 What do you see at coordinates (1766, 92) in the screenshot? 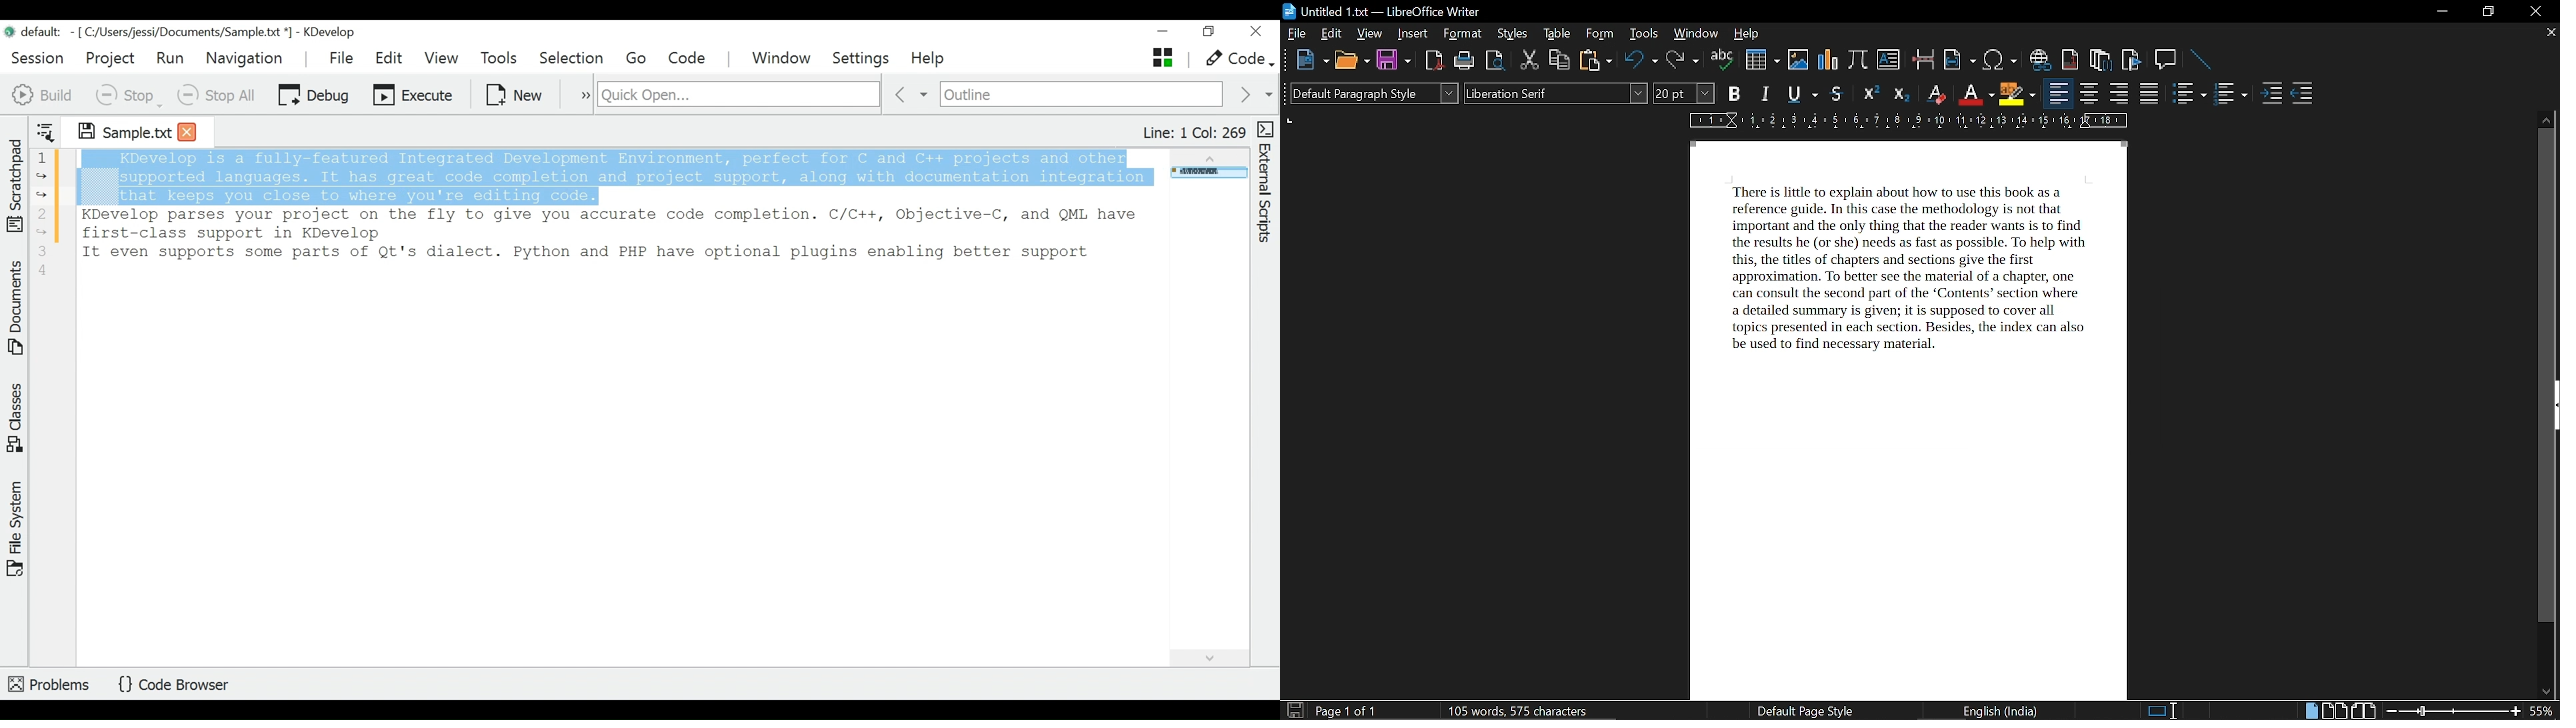
I see `italic` at bounding box center [1766, 92].